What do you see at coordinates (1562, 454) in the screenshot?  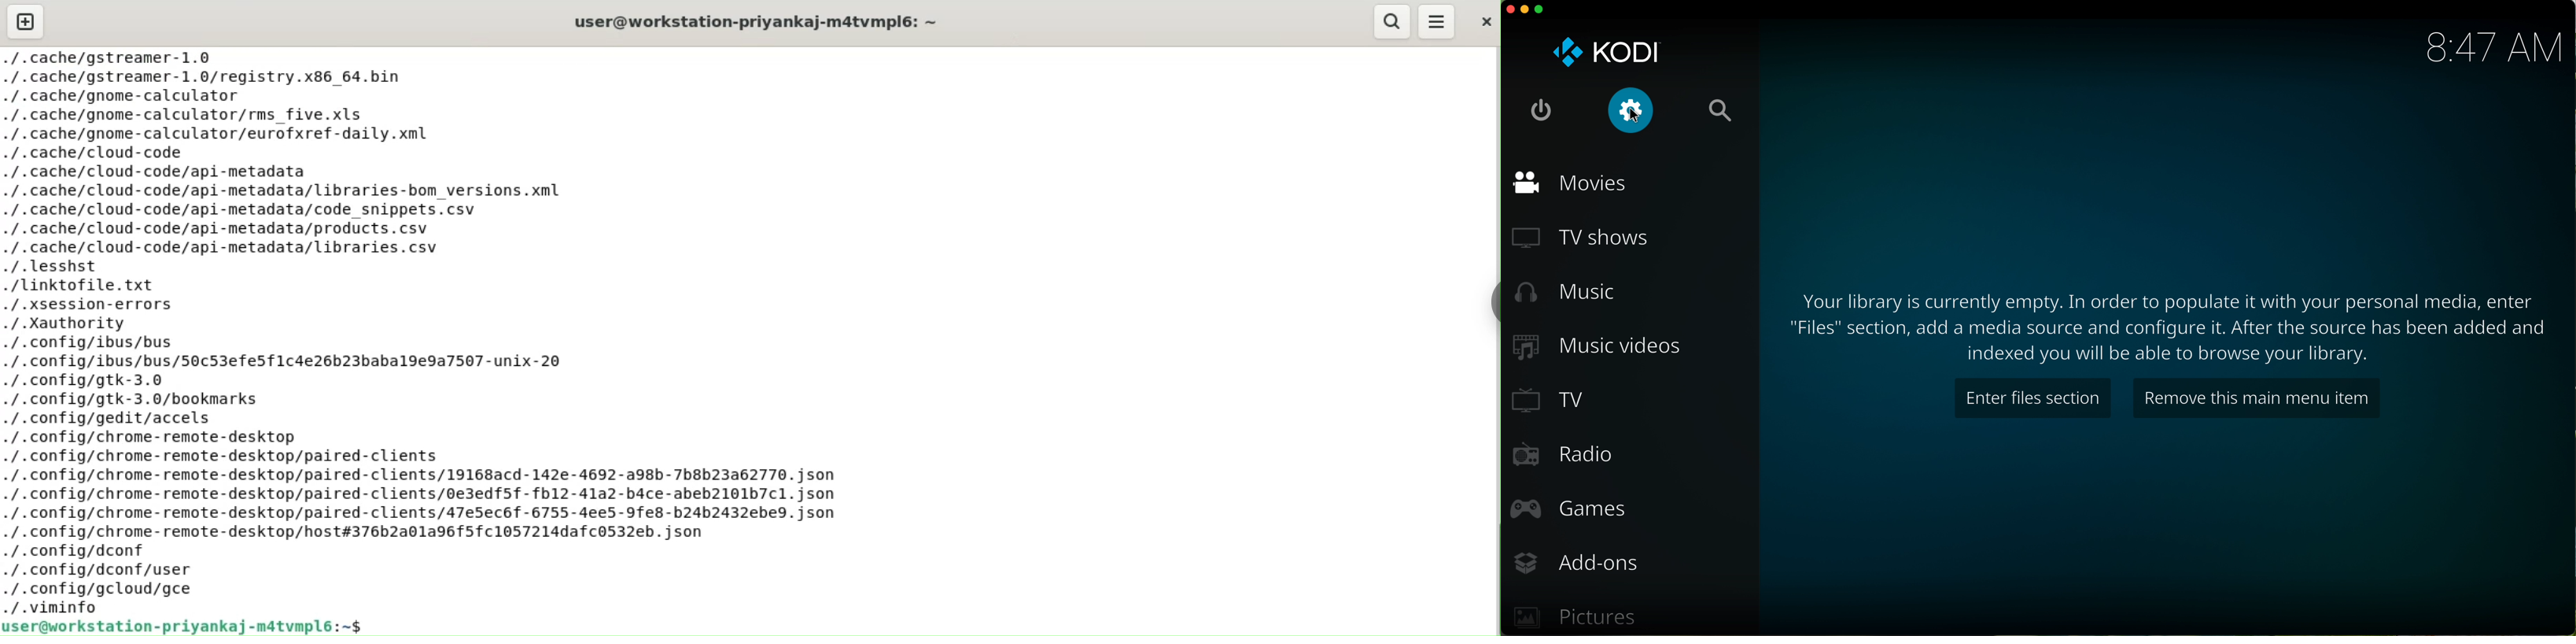 I see `radio` at bounding box center [1562, 454].